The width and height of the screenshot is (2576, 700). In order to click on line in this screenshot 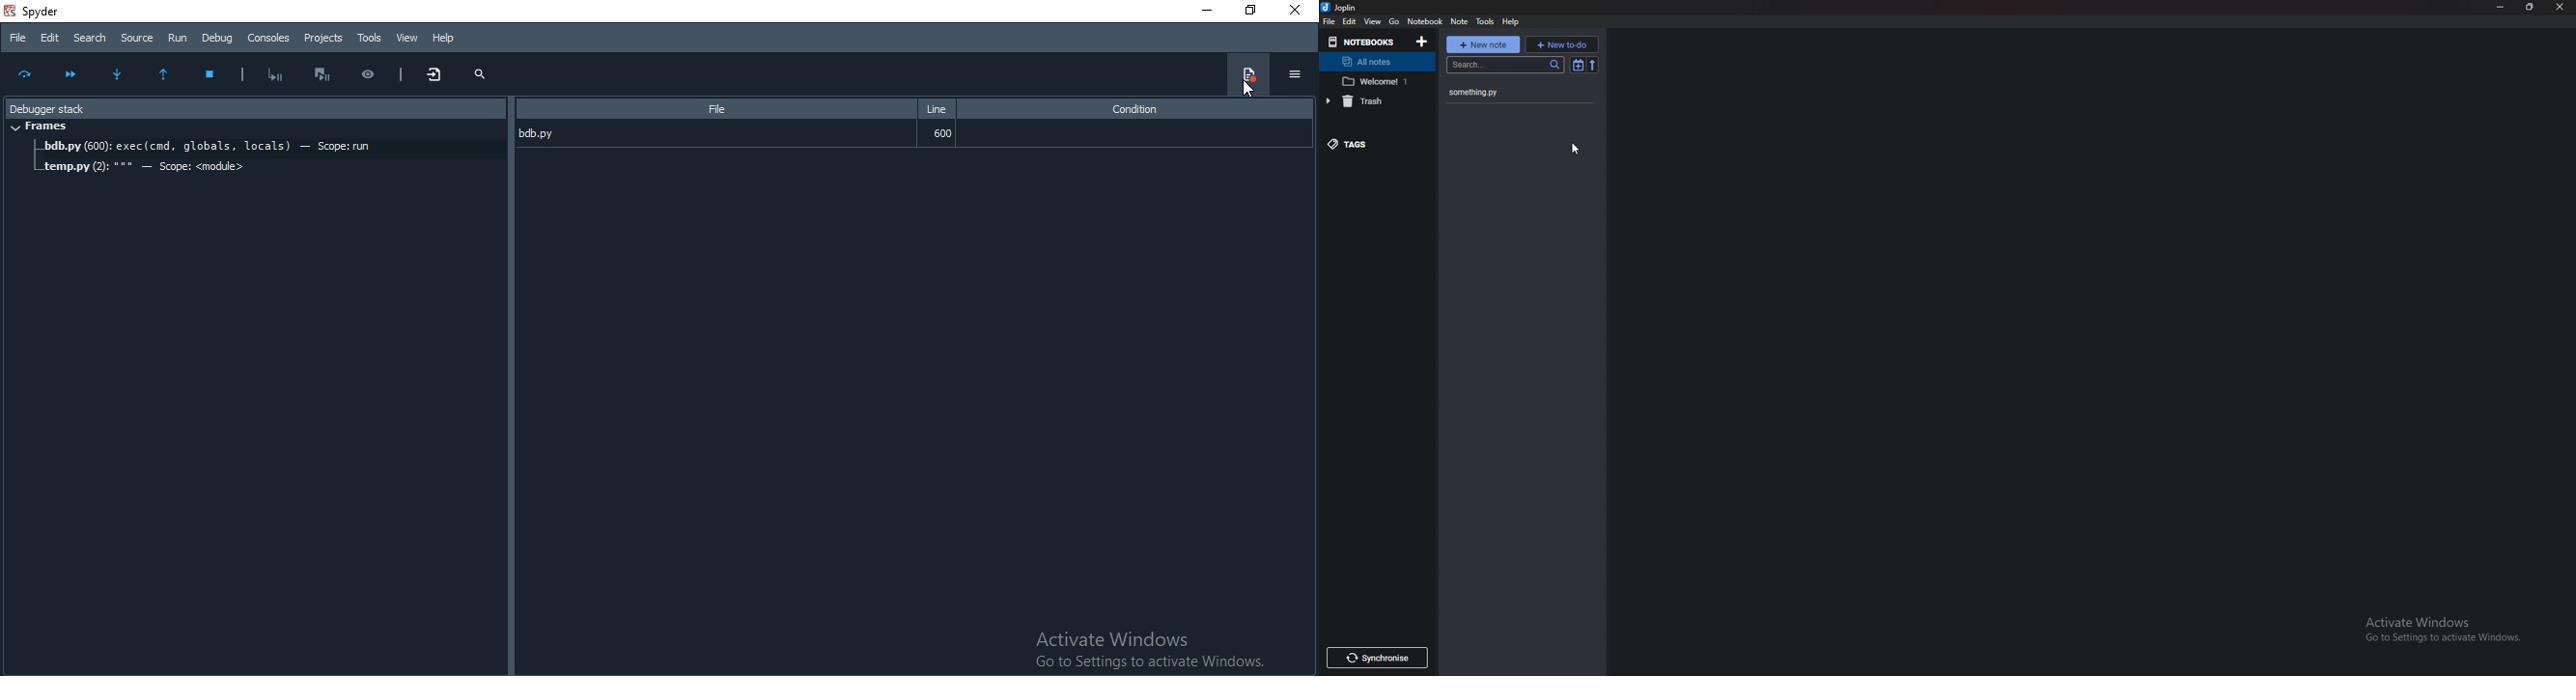, I will do `click(937, 106)`.